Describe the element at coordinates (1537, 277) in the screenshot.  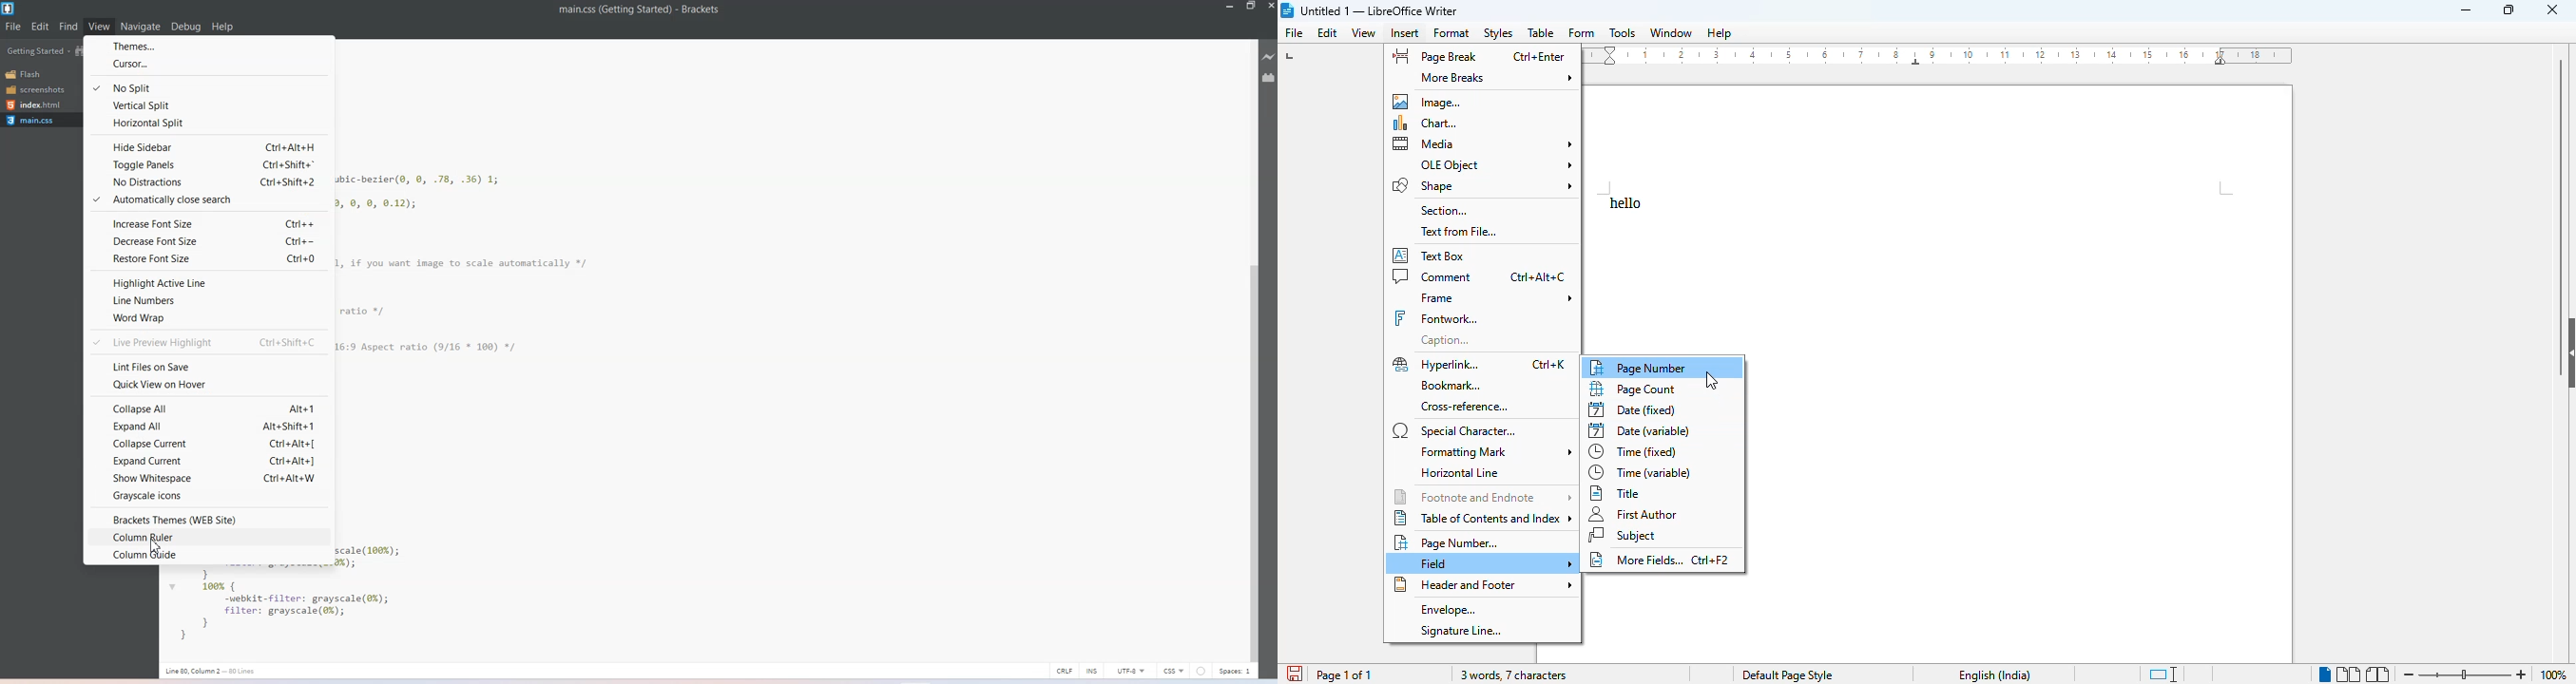
I see `shortcut for comment` at that location.